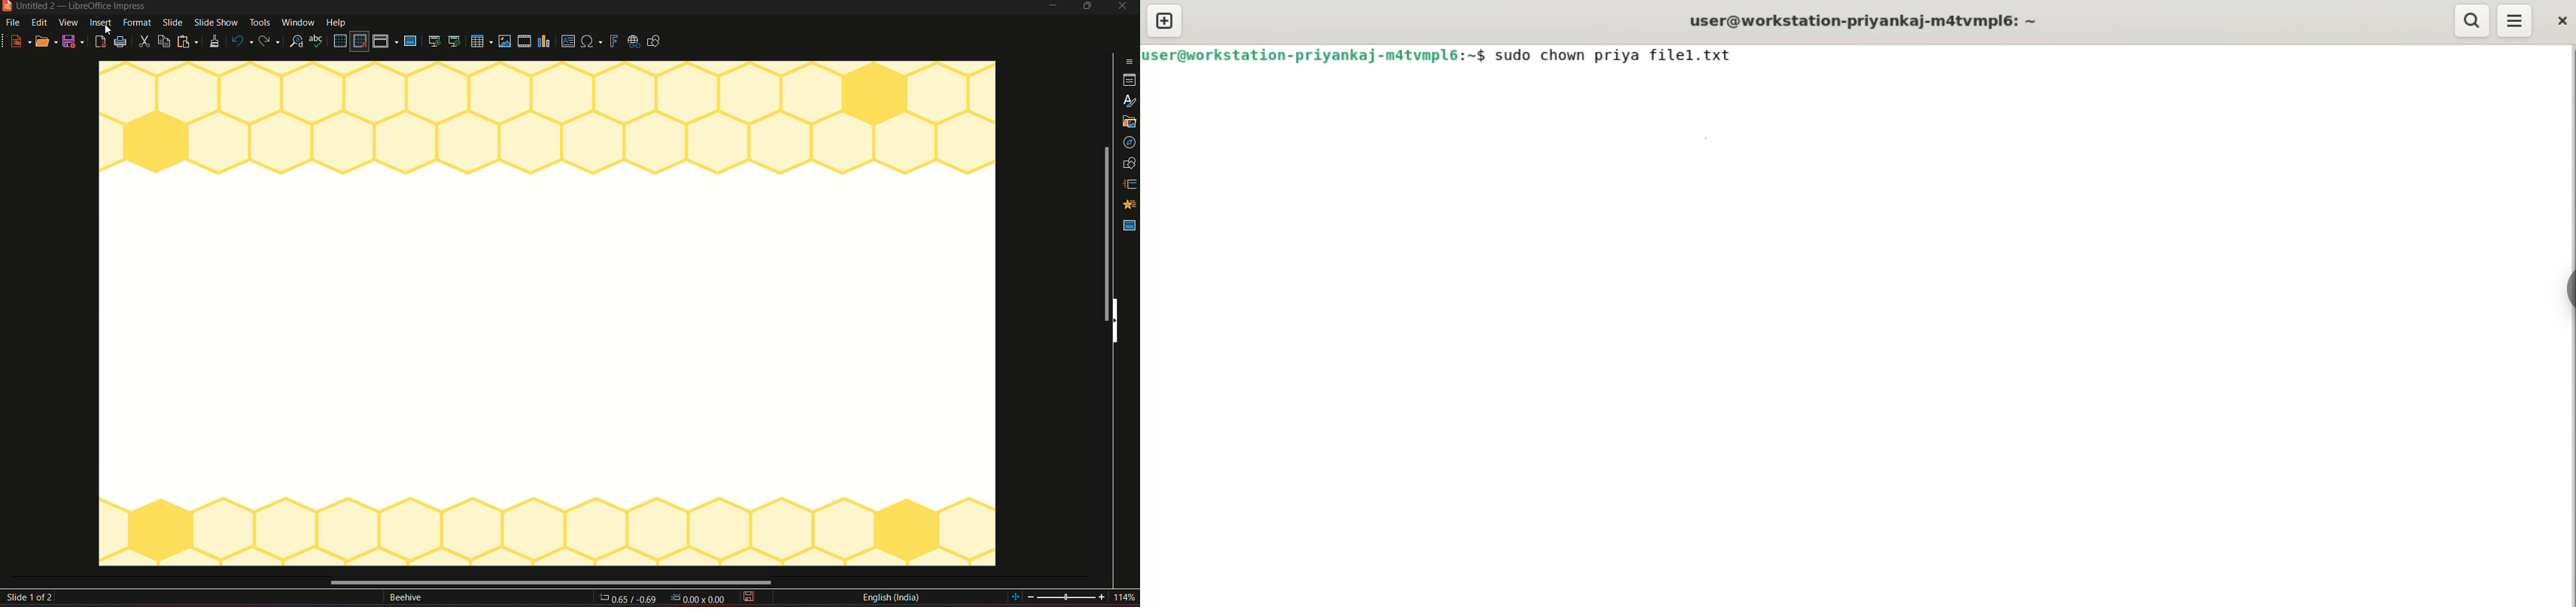  What do you see at coordinates (40, 23) in the screenshot?
I see `edit` at bounding box center [40, 23].